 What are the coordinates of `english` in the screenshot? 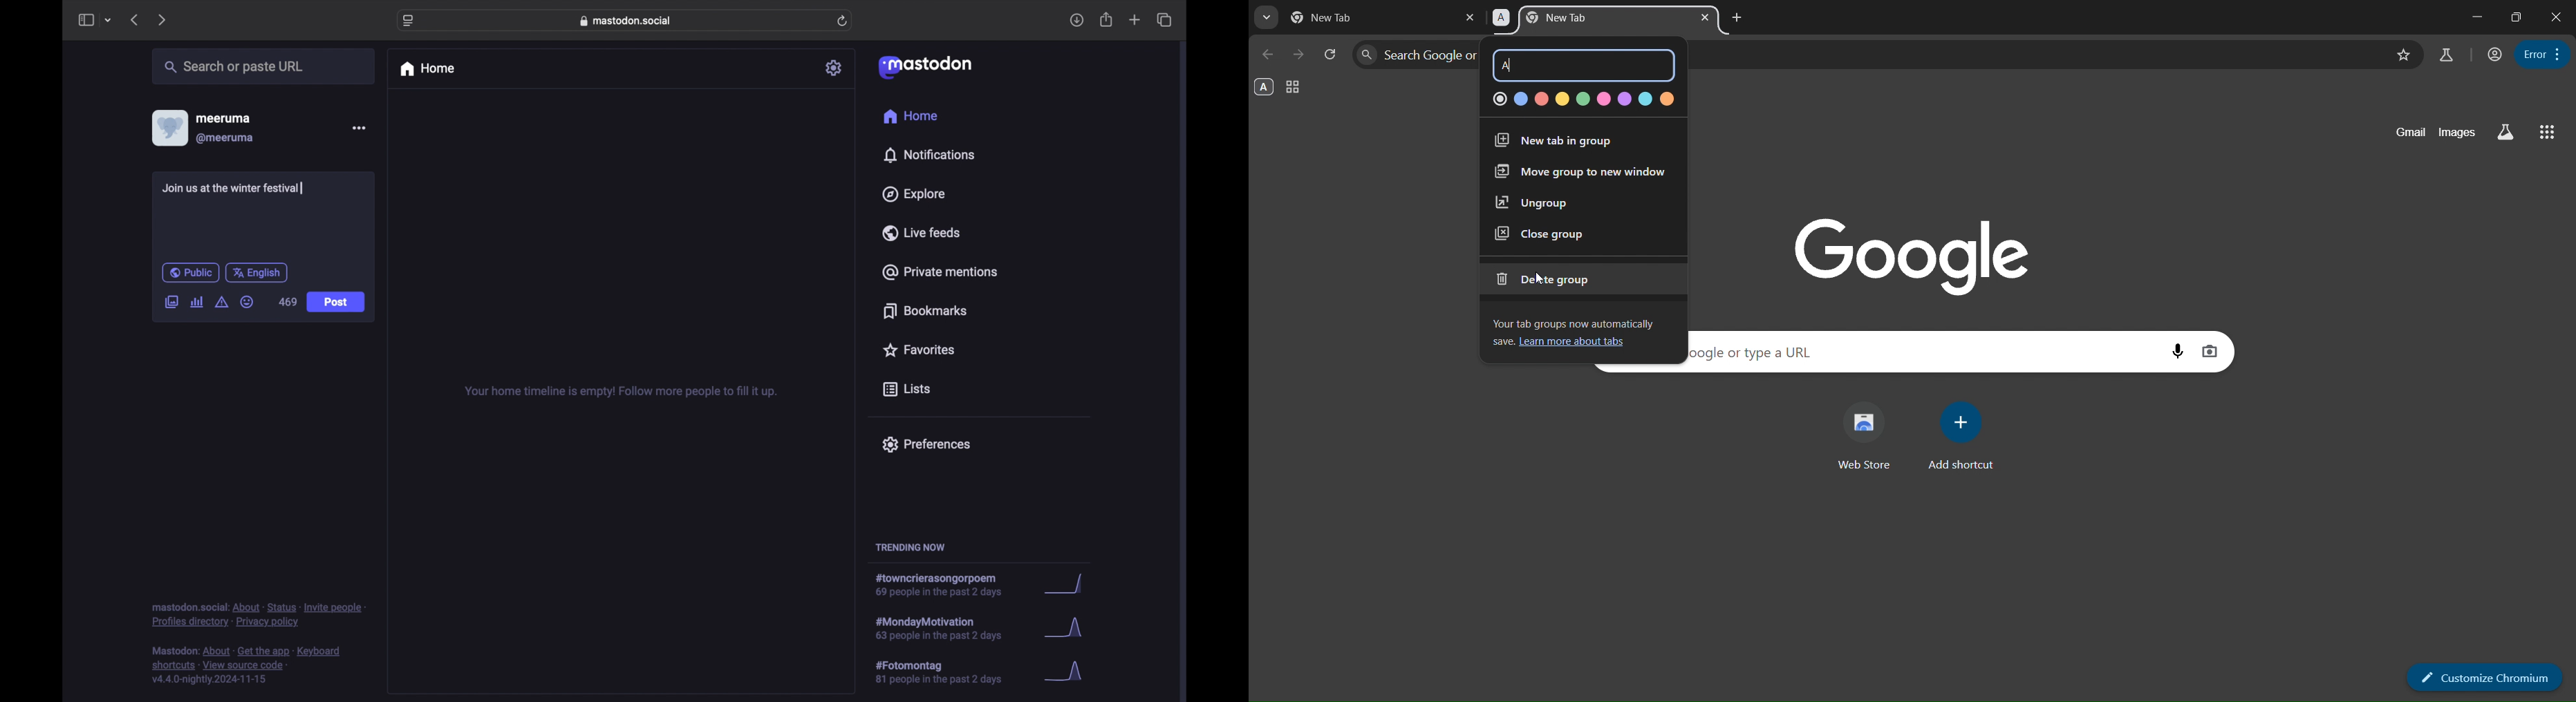 It's located at (257, 272).